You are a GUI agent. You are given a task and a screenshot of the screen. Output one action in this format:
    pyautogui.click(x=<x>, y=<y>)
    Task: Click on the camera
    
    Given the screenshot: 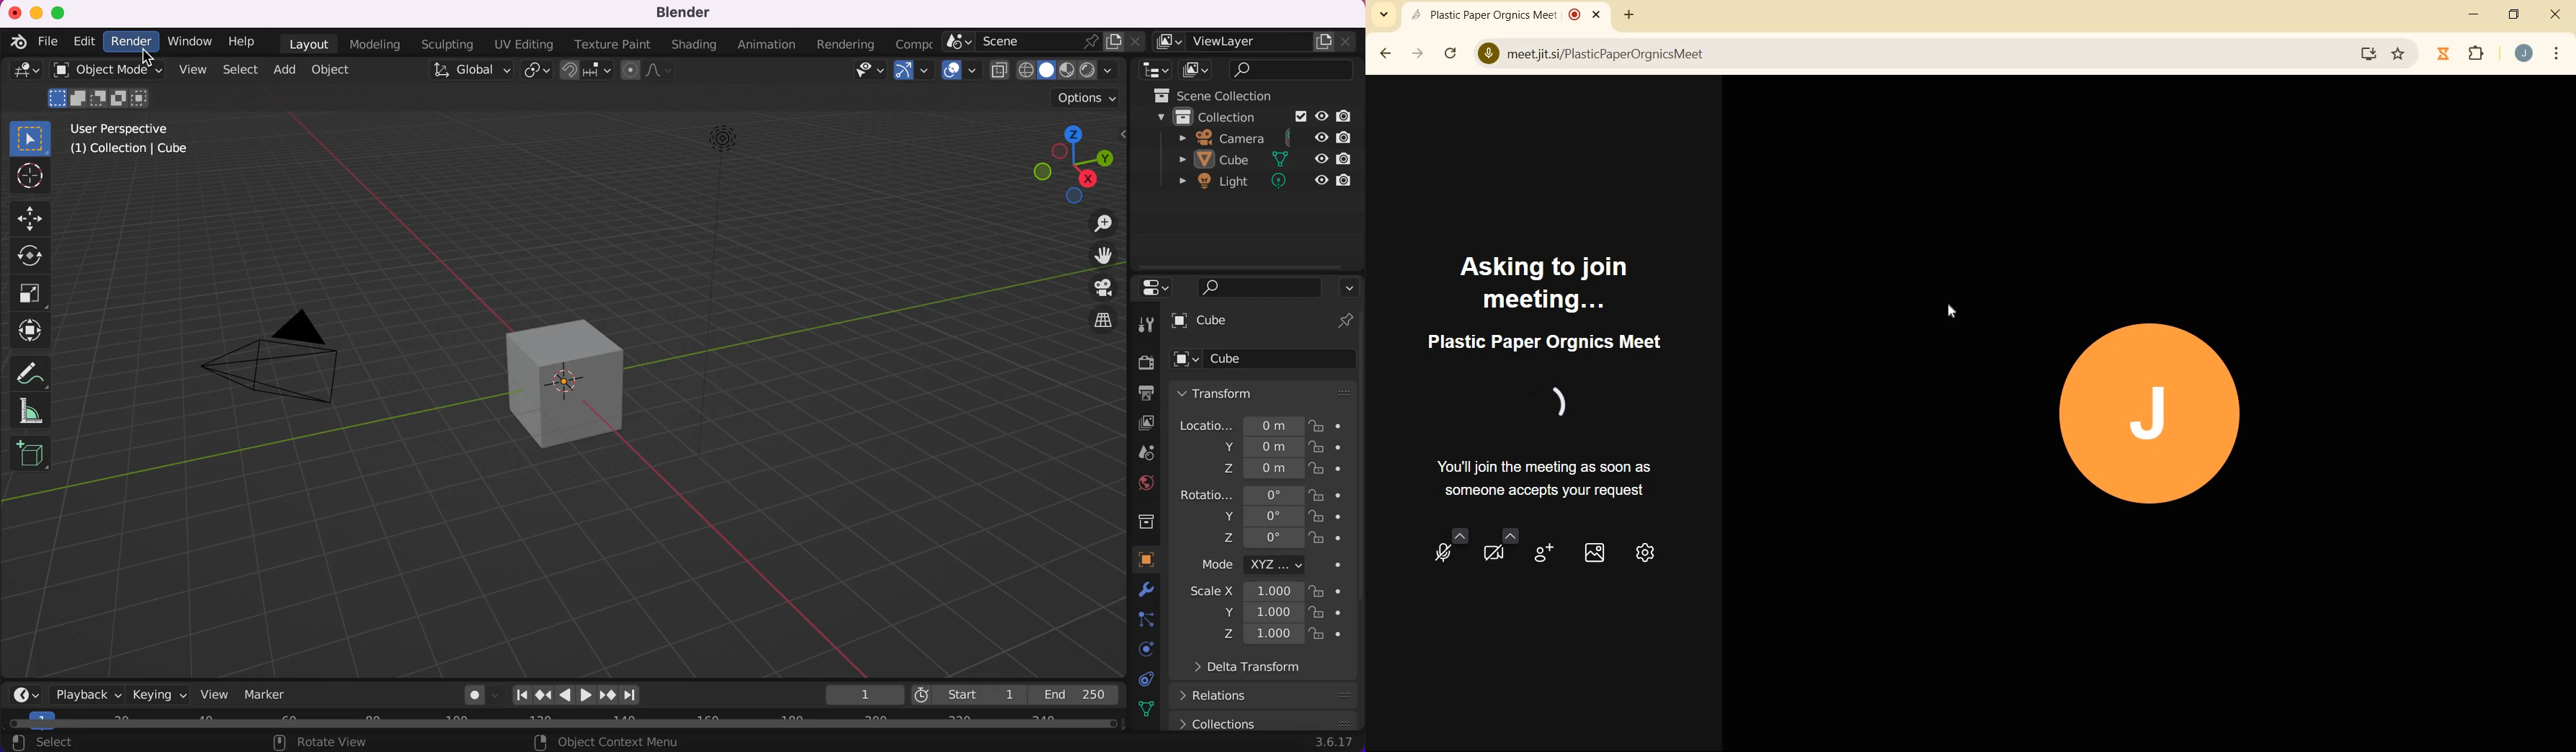 What is the action you would take?
    pyautogui.click(x=1219, y=139)
    